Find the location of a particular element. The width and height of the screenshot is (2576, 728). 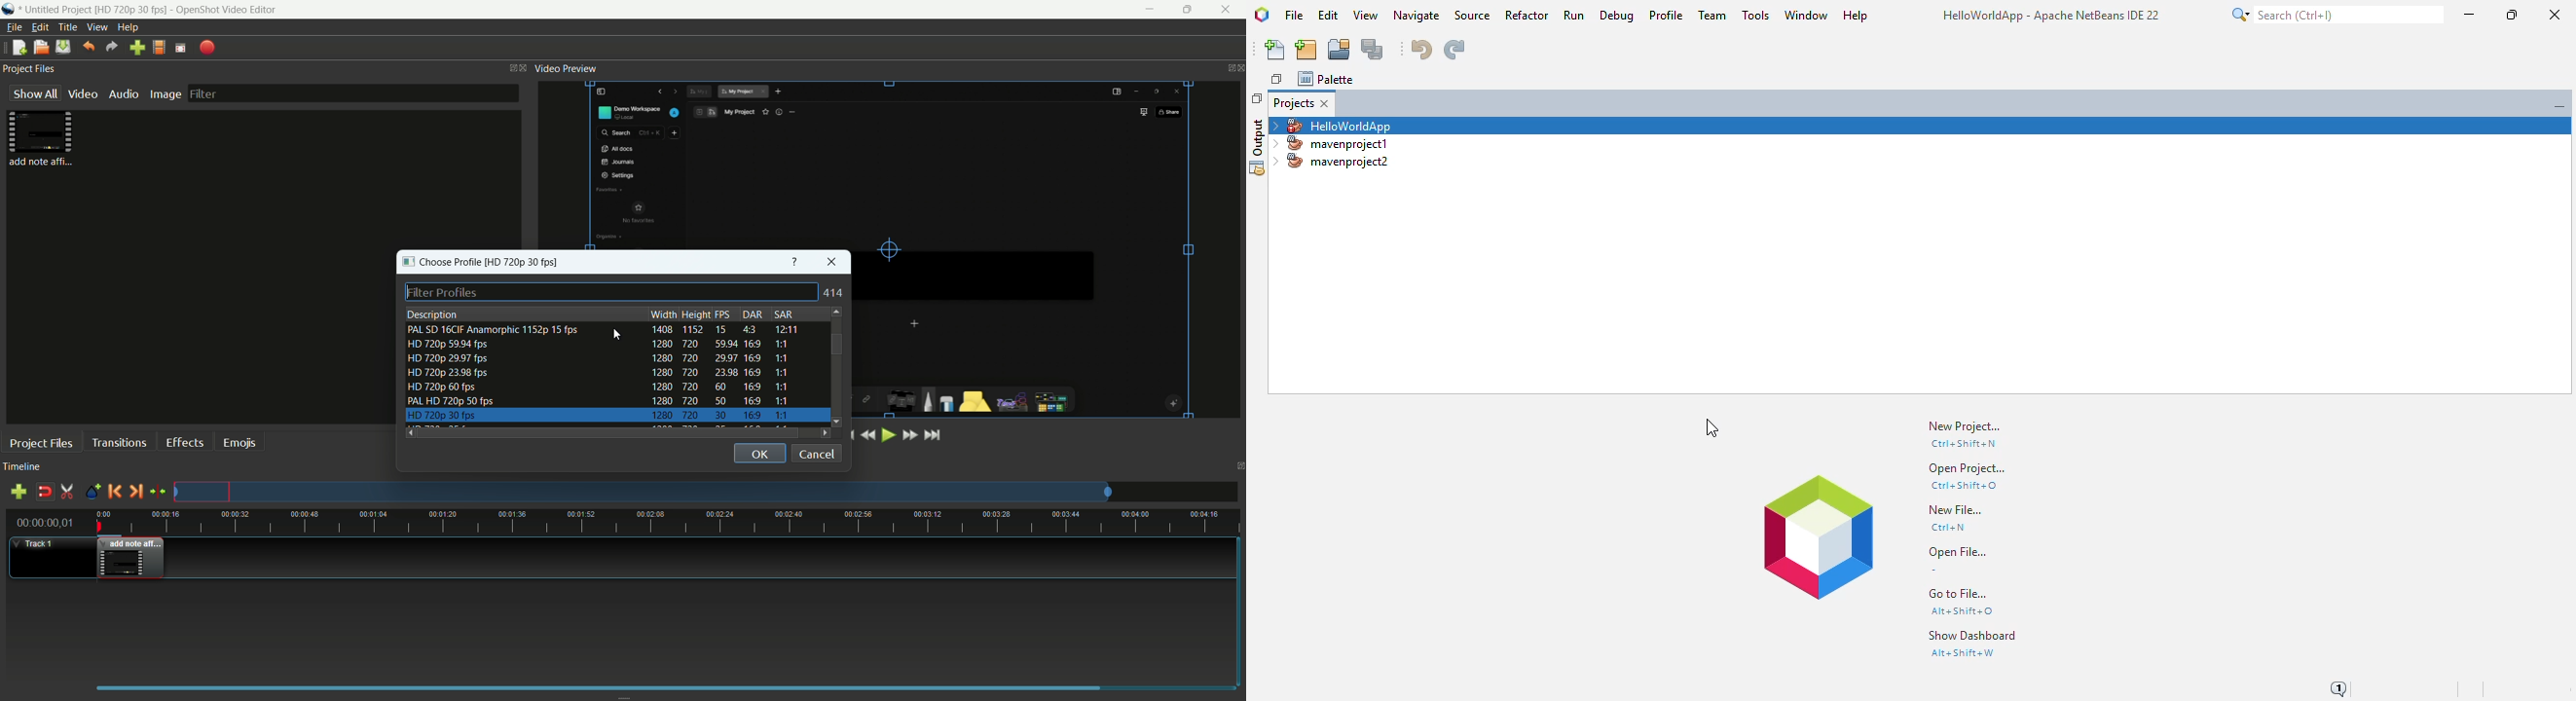

video is located at coordinates (80, 95).